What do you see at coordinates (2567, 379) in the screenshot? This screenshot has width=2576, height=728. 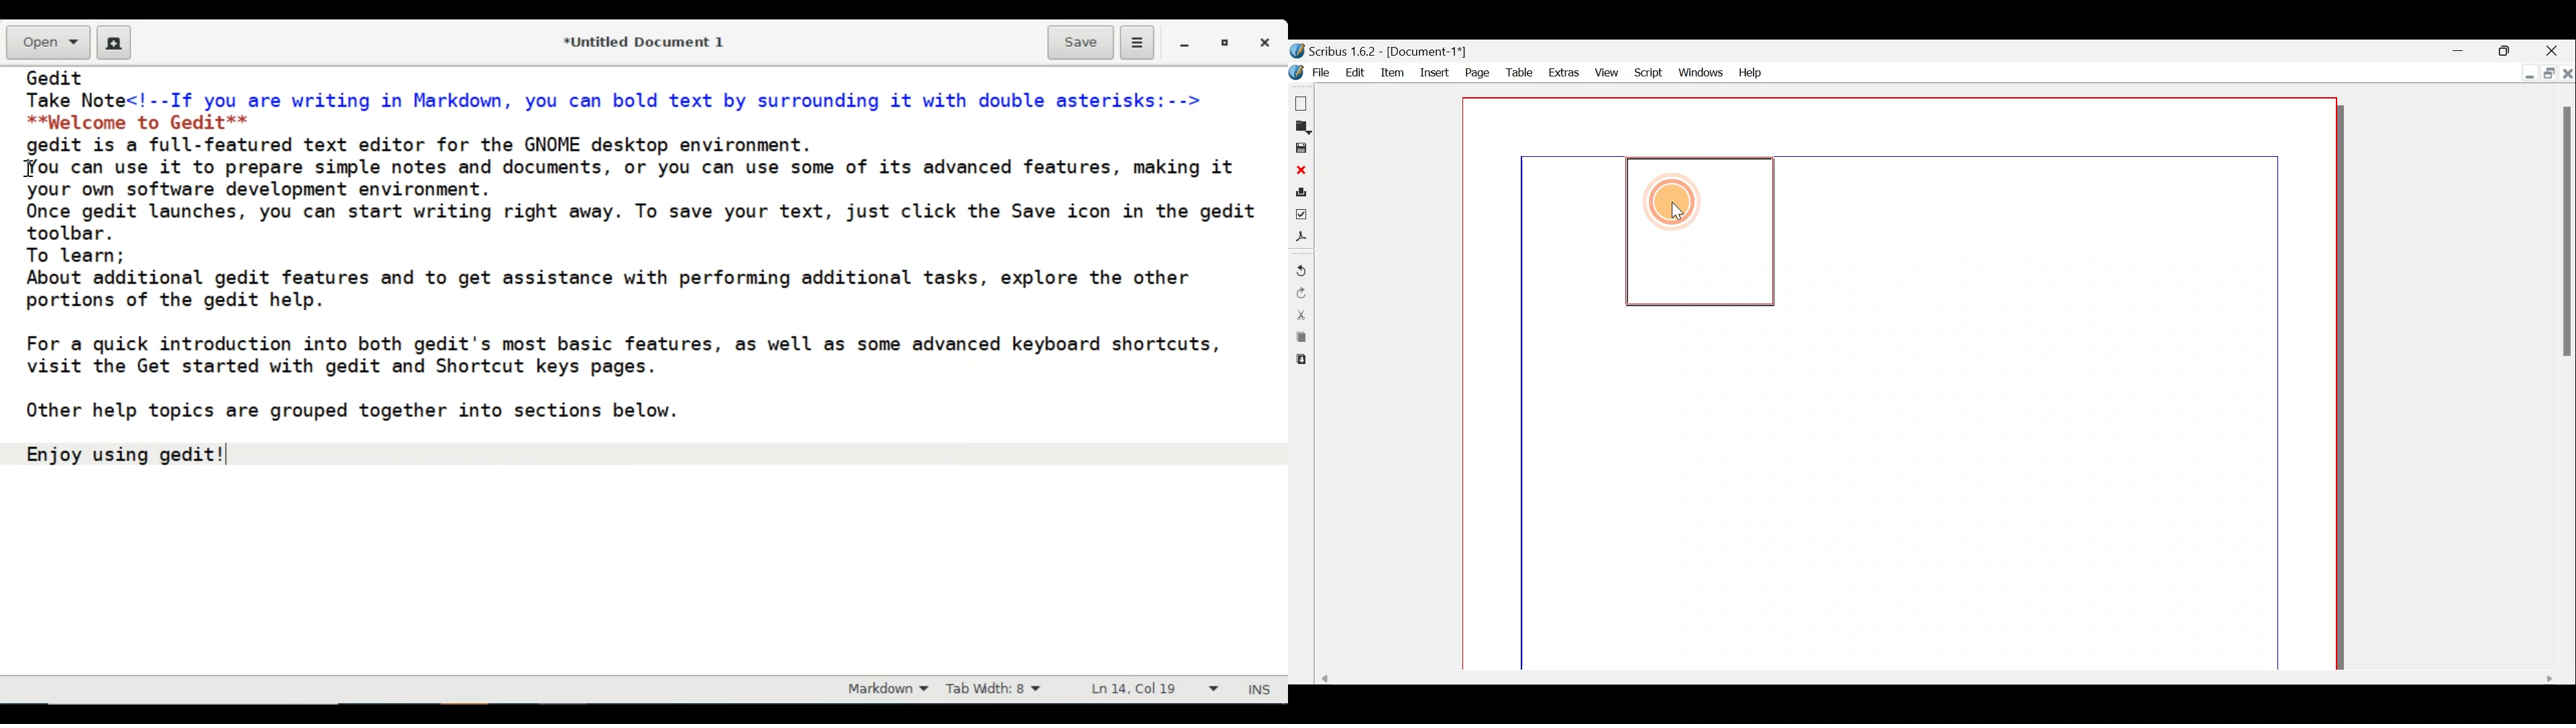 I see `Scroll bar` at bounding box center [2567, 379].